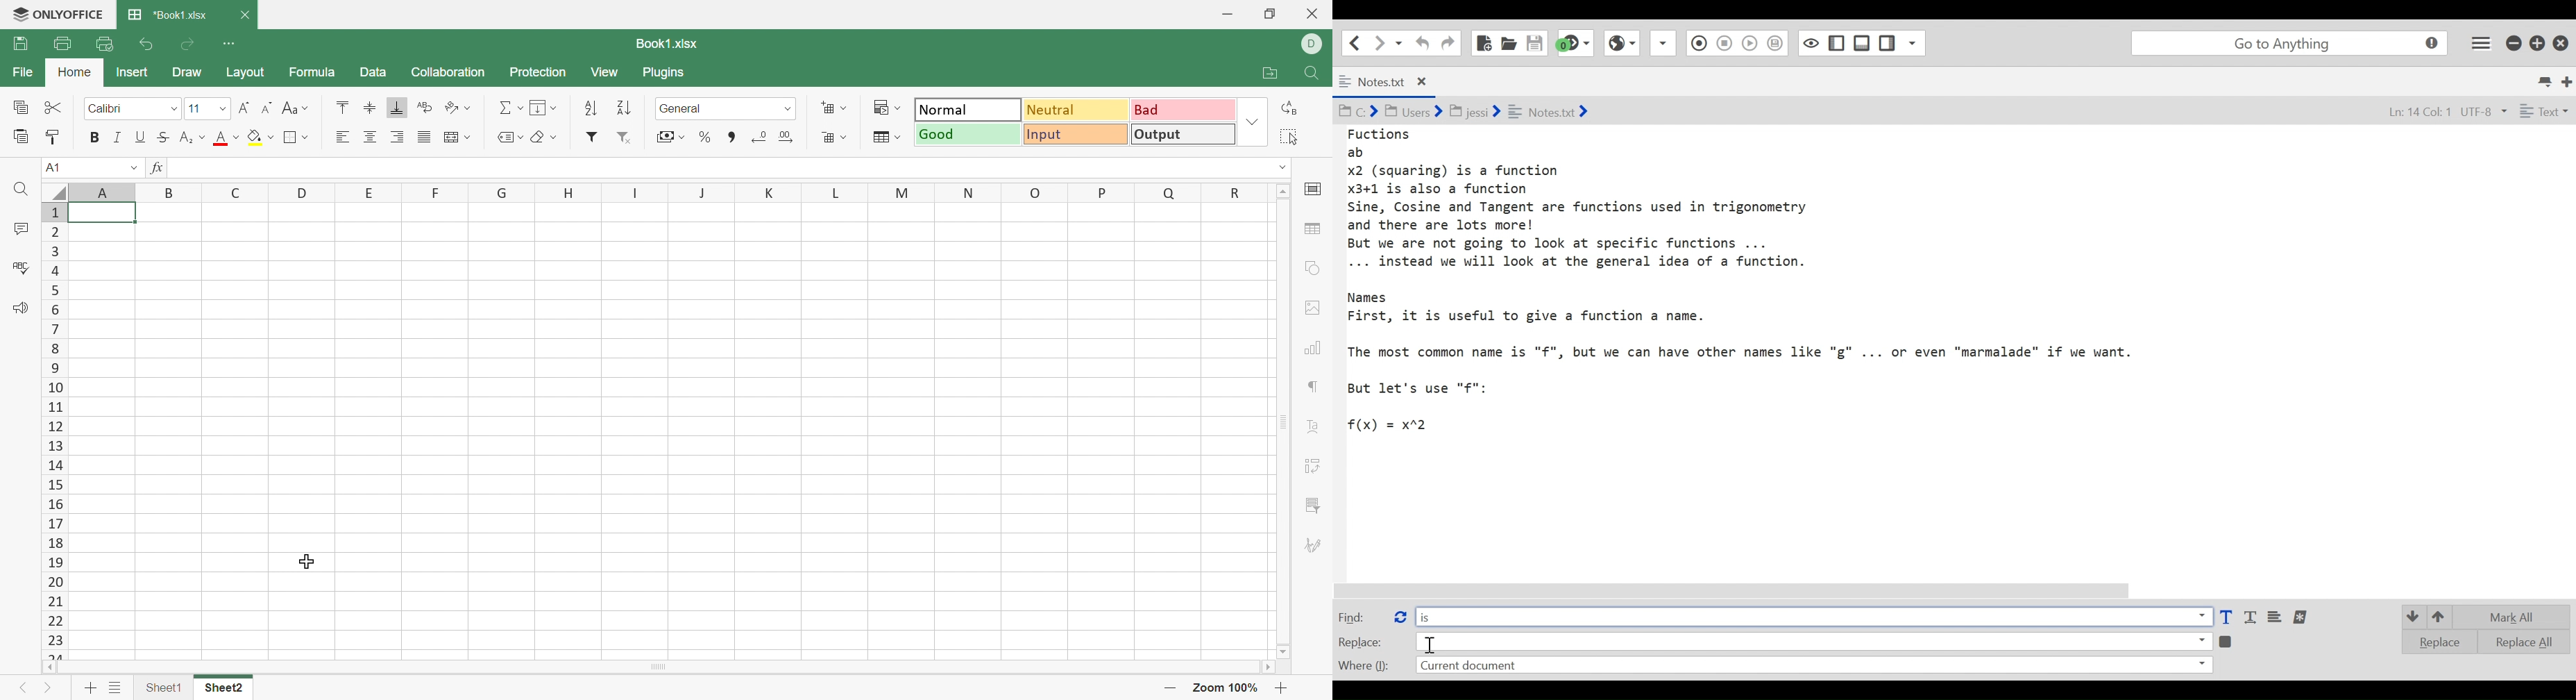  I want to click on Pivot Table settings, so click(1310, 467).